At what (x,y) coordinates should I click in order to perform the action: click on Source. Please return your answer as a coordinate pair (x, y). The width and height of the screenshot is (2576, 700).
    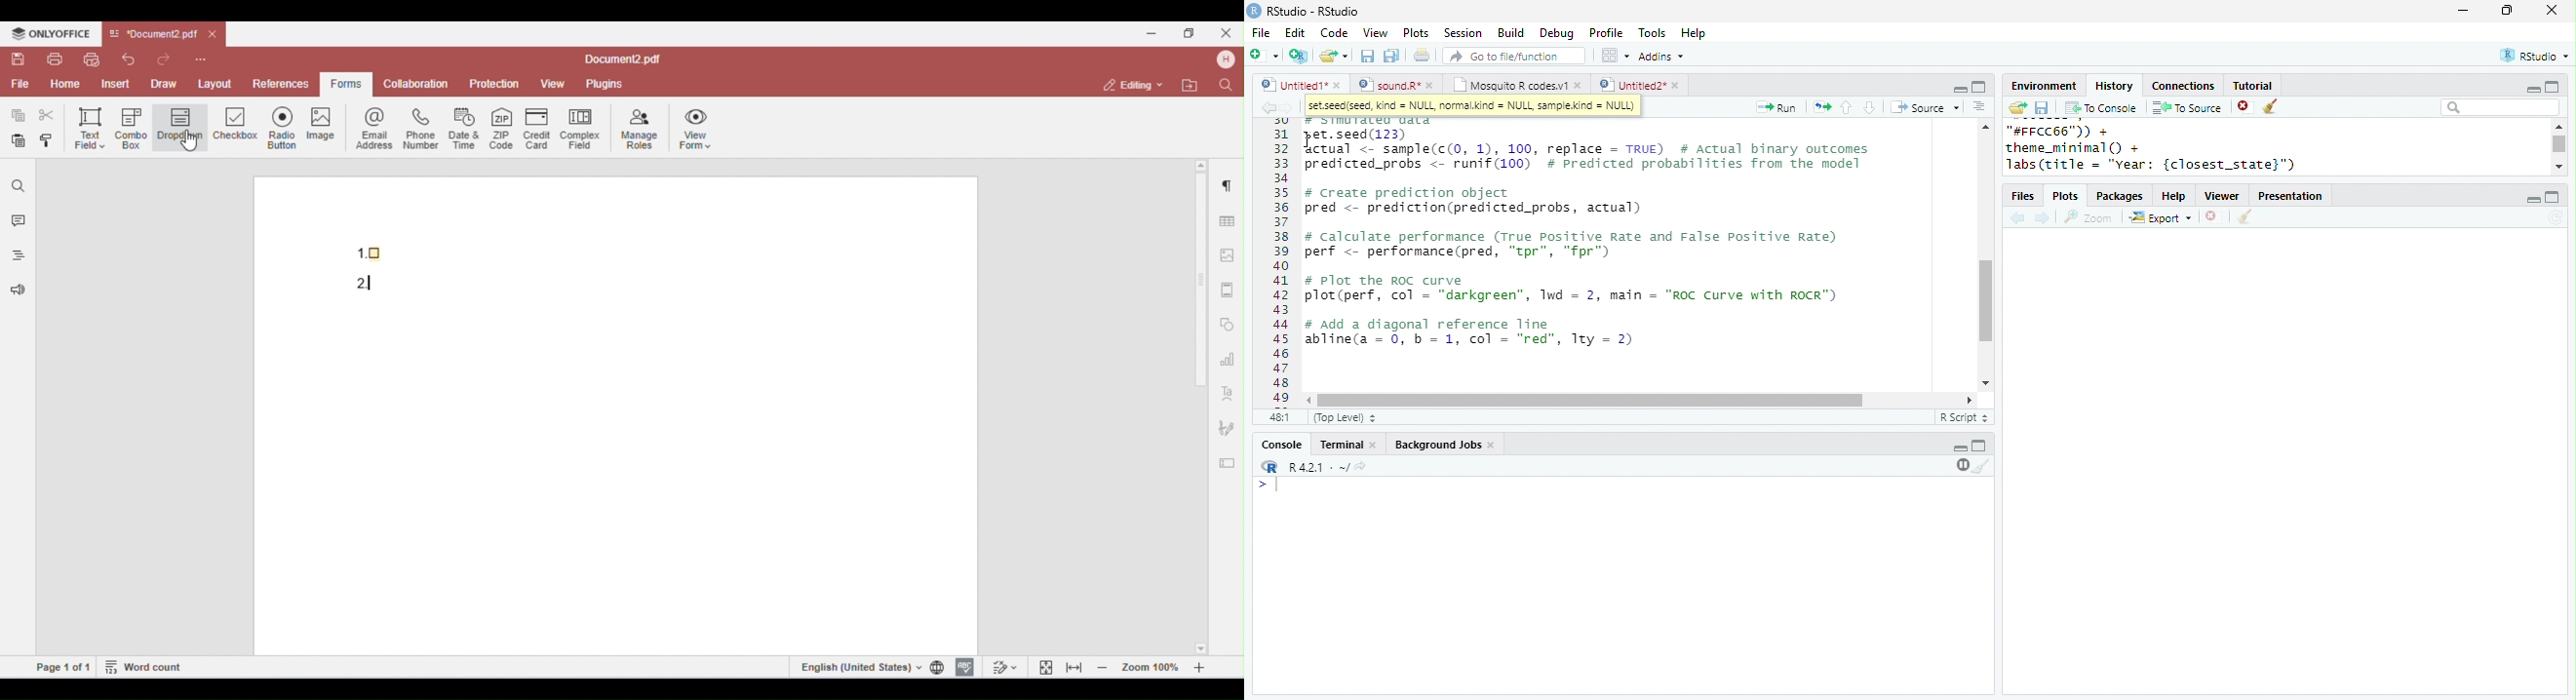
    Looking at the image, I should click on (1927, 107).